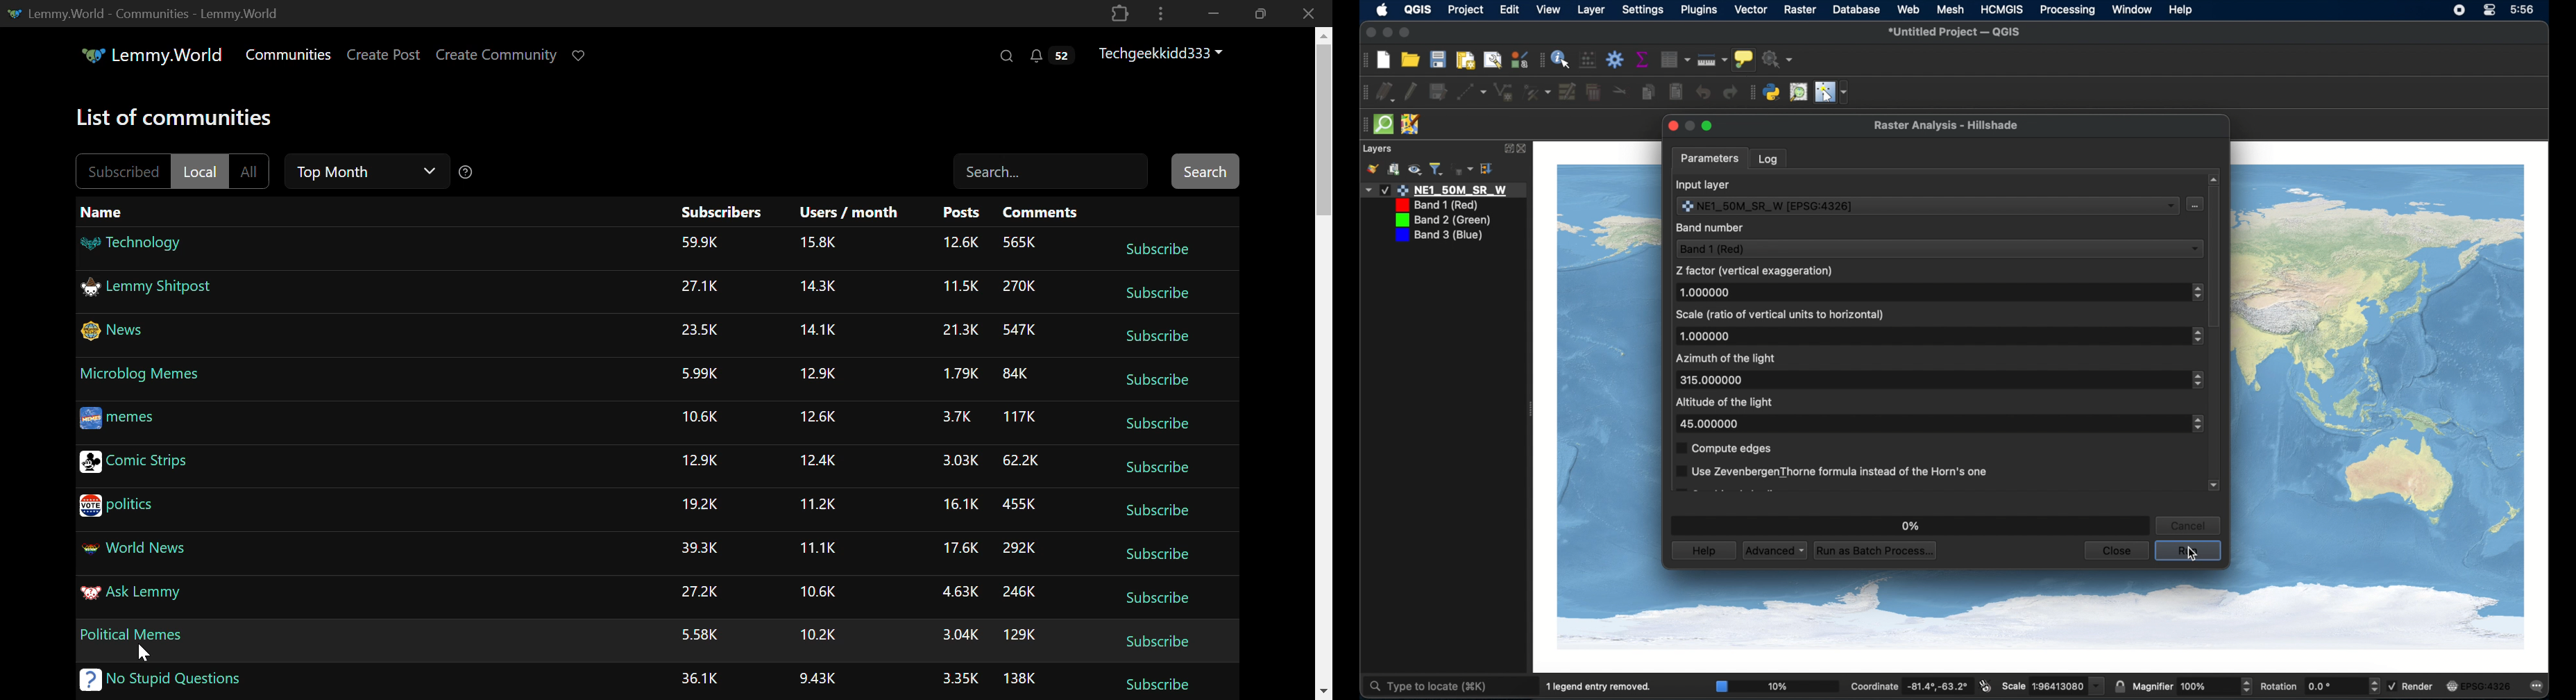 The image size is (2576, 700). I want to click on show statistical summary, so click(1641, 59).